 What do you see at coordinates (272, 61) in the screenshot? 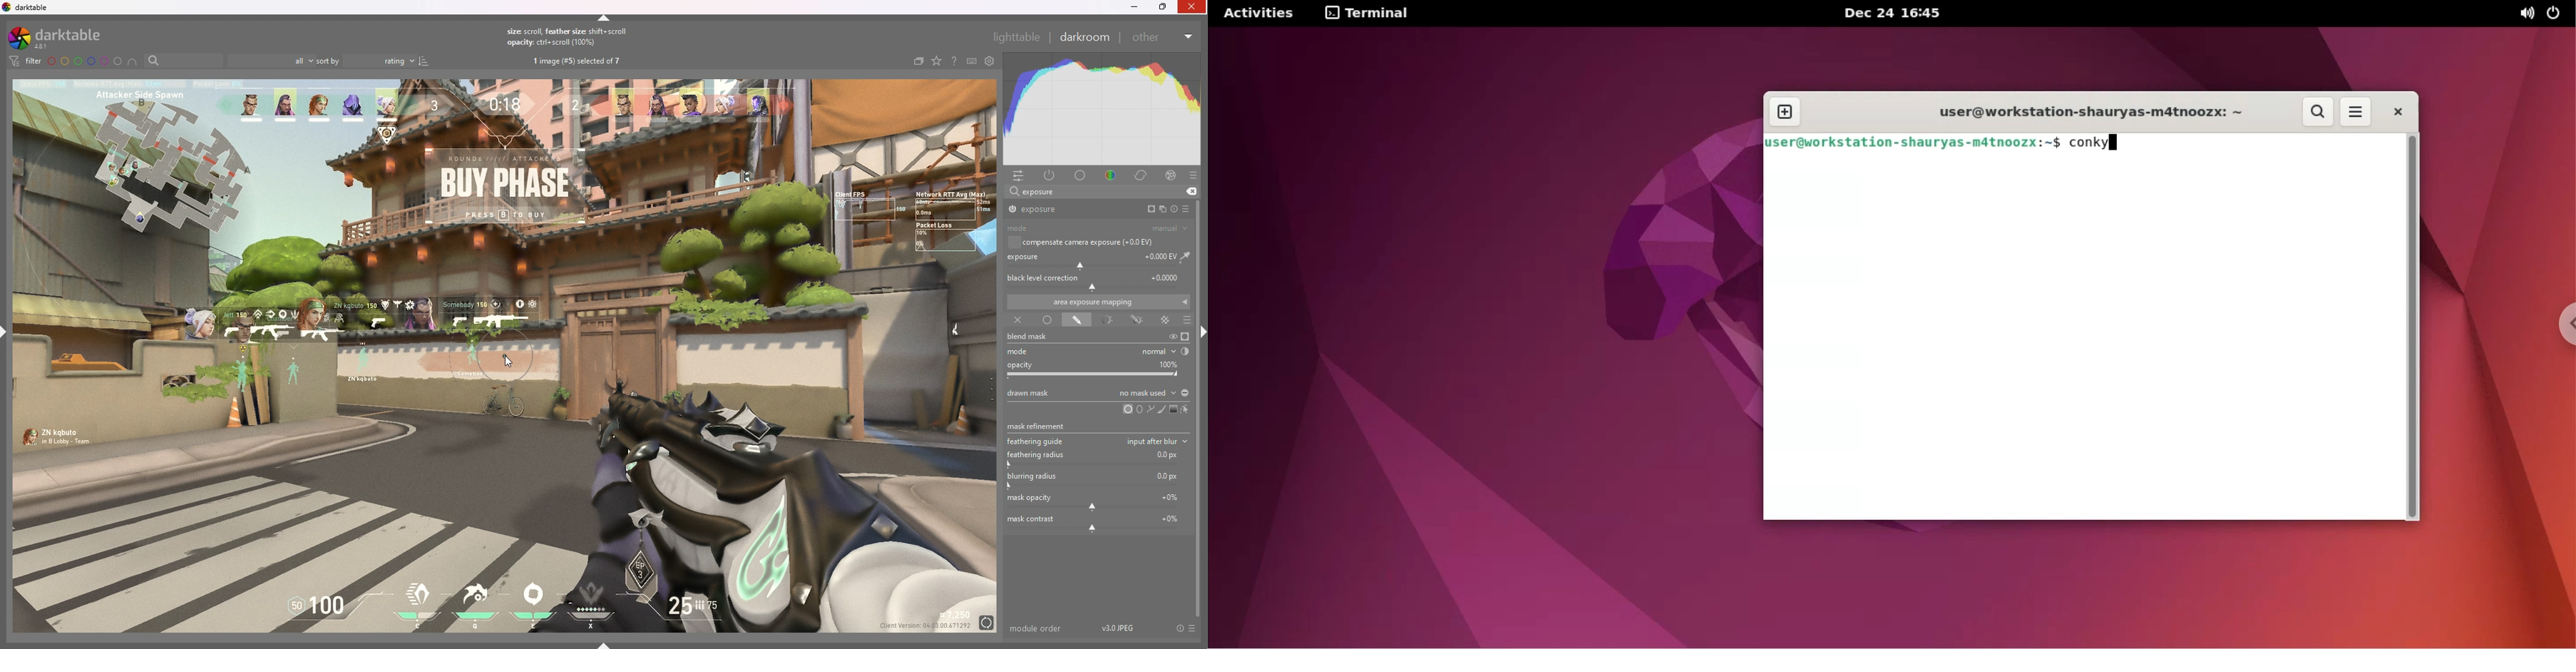
I see `filter by images rating` at bounding box center [272, 61].